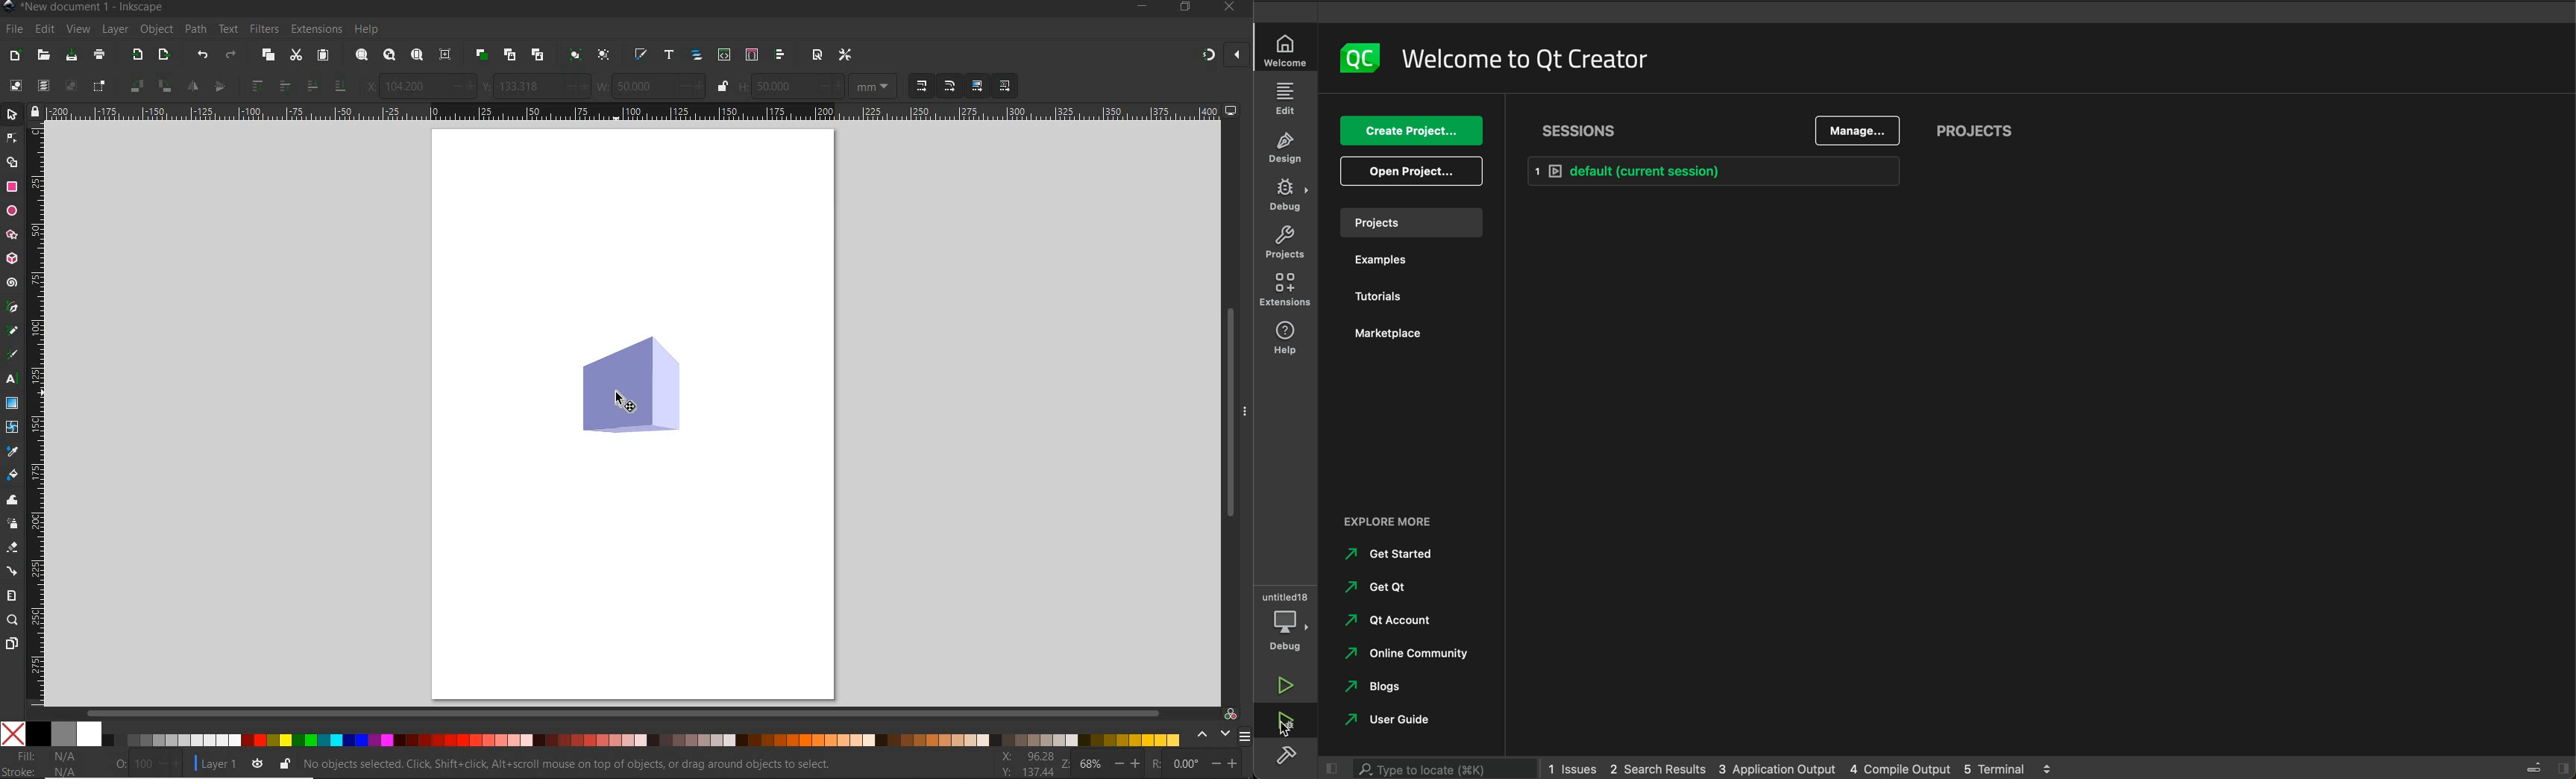 Image resolution: width=2576 pixels, height=784 pixels. Describe the element at coordinates (1412, 132) in the screenshot. I see `create` at that location.